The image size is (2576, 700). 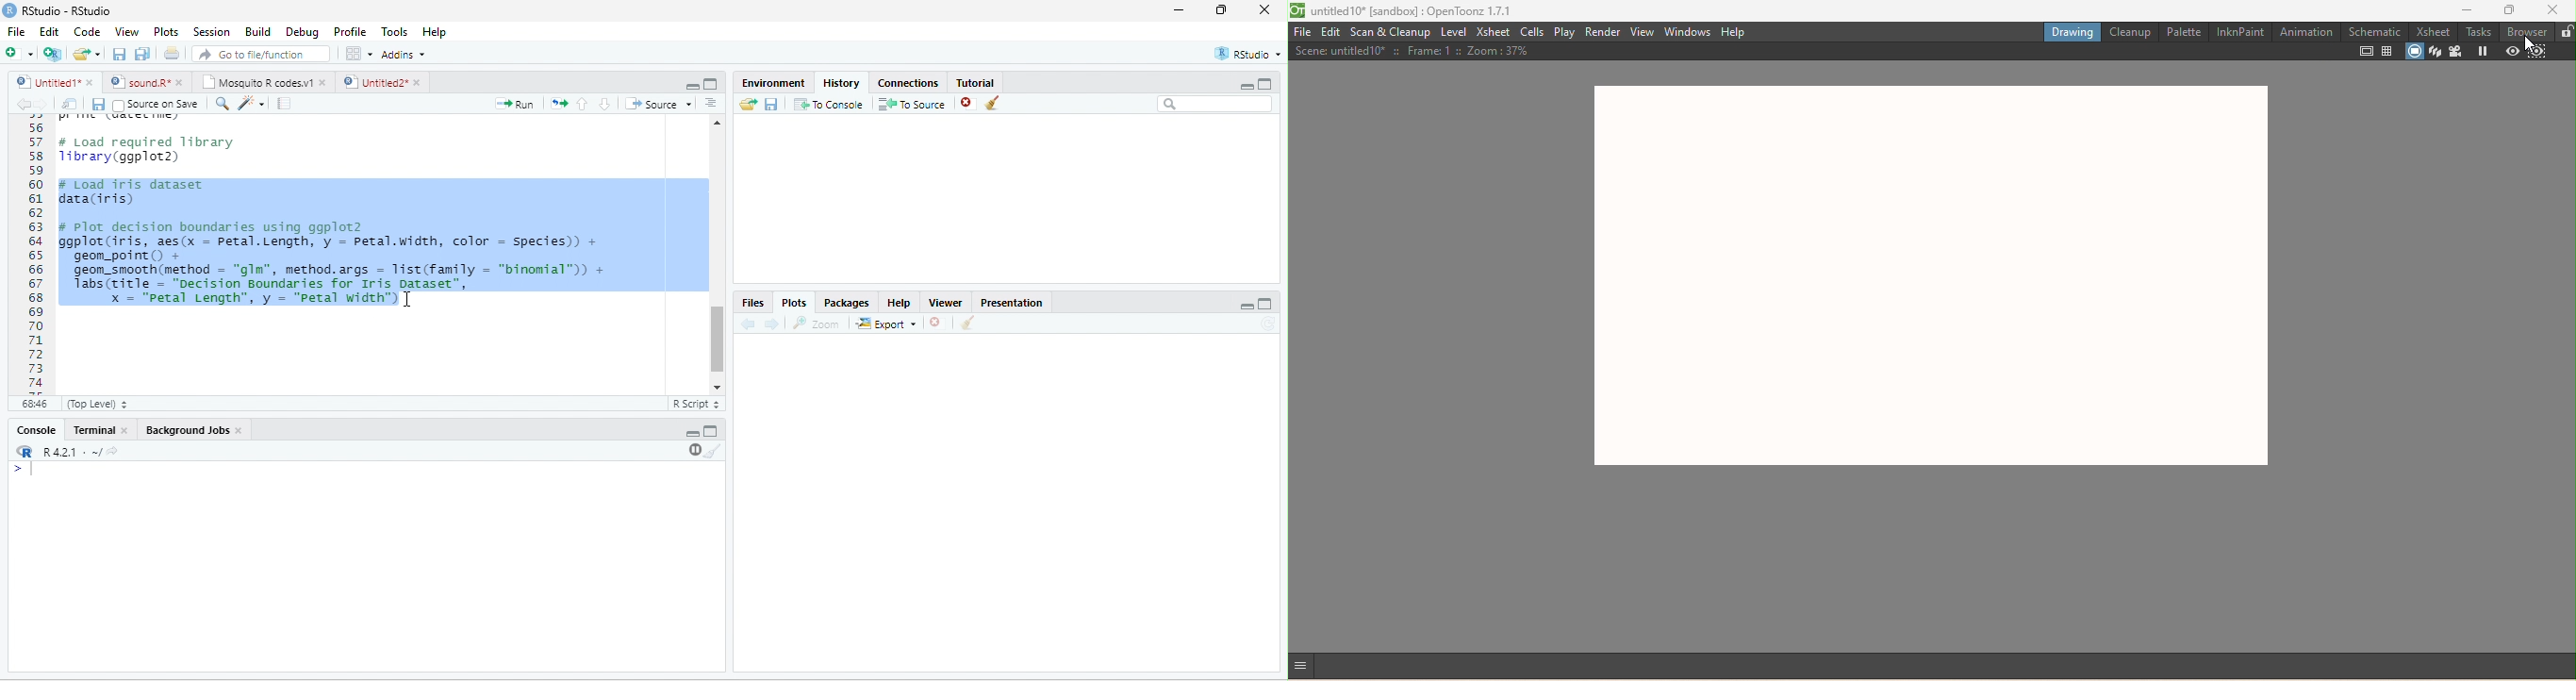 I want to click on Maximize, so click(x=2509, y=9).